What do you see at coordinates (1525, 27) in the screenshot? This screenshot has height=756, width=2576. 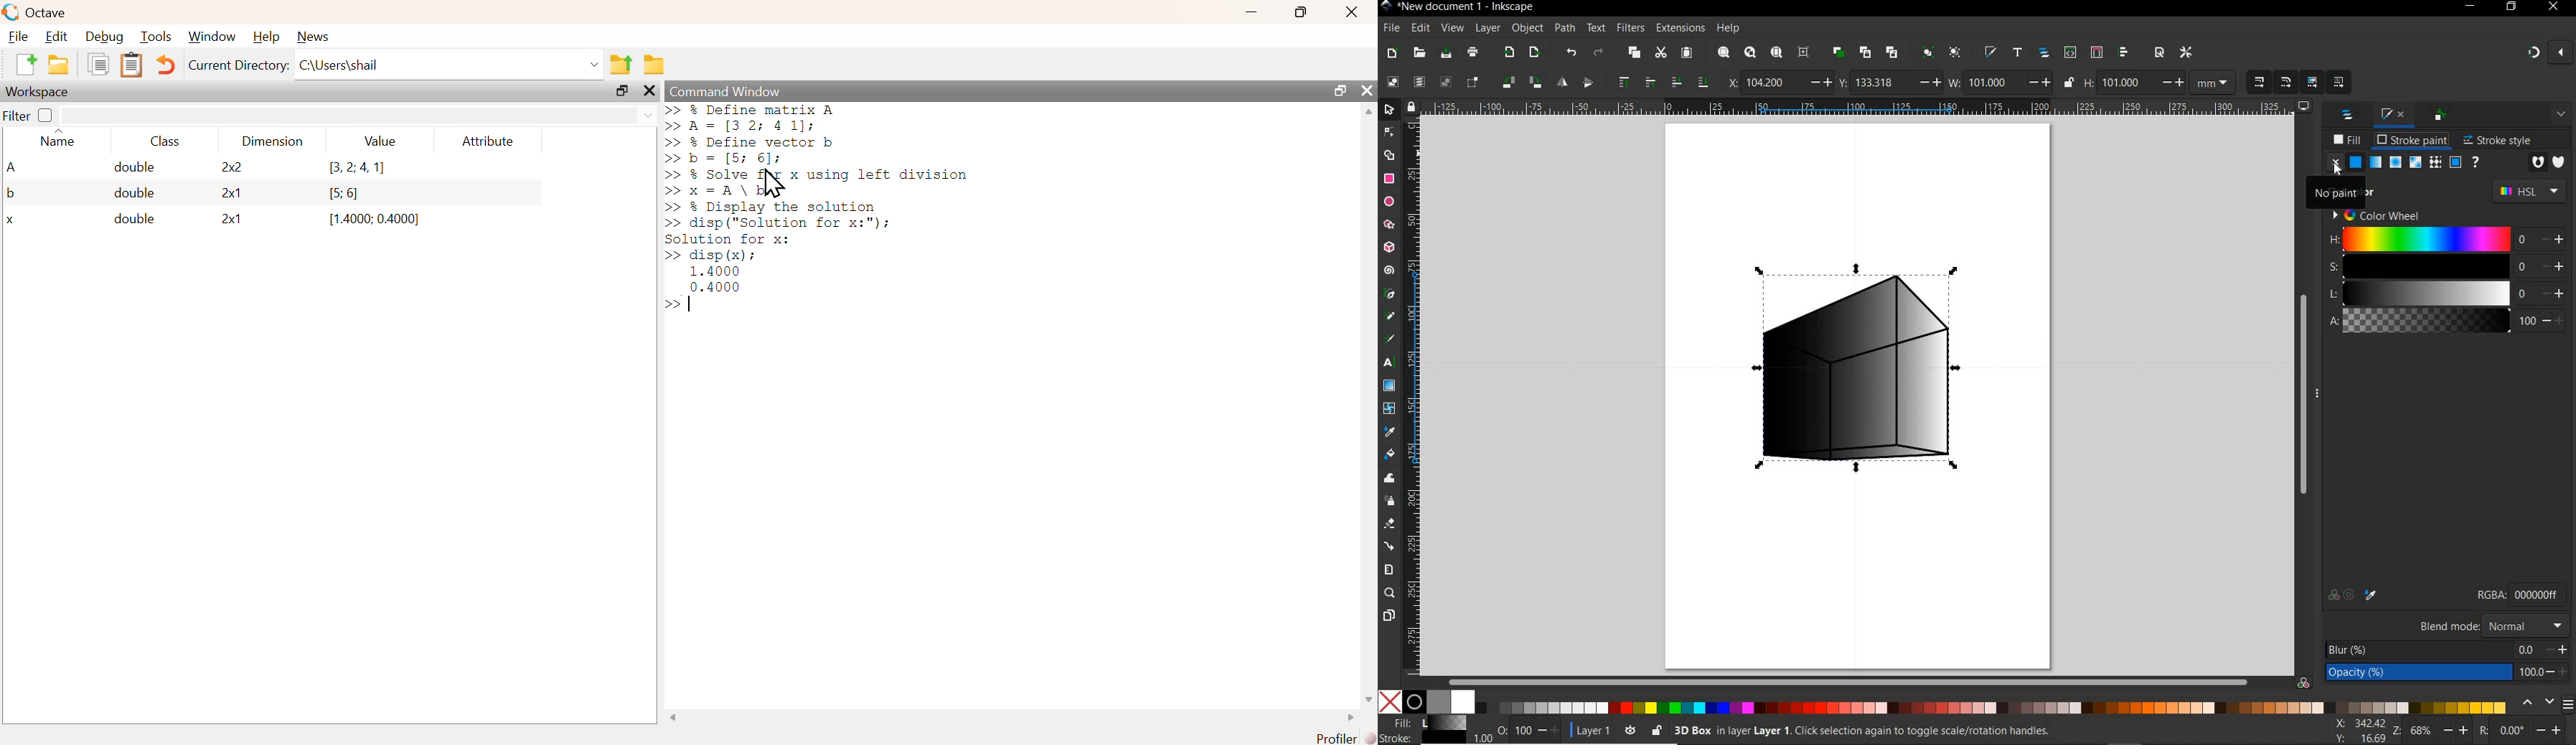 I see `OBJECT` at bounding box center [1525, 27].